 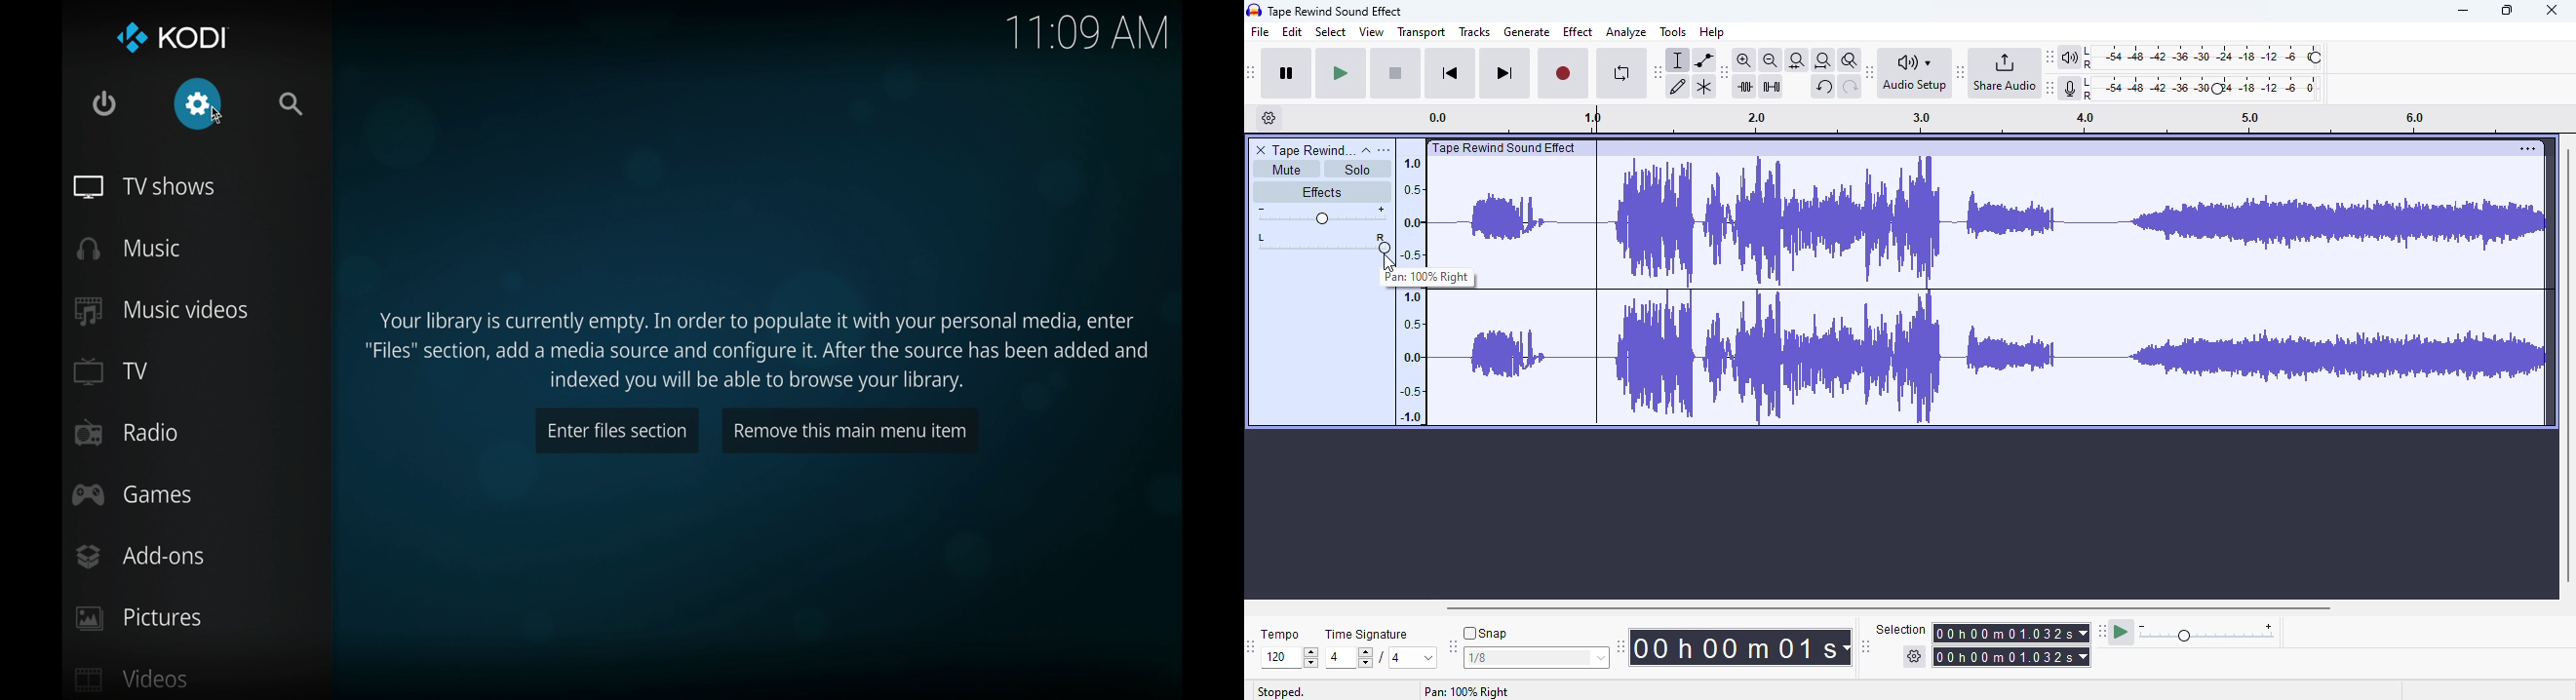 I want to click on undo, so click(x=1823, y=87).